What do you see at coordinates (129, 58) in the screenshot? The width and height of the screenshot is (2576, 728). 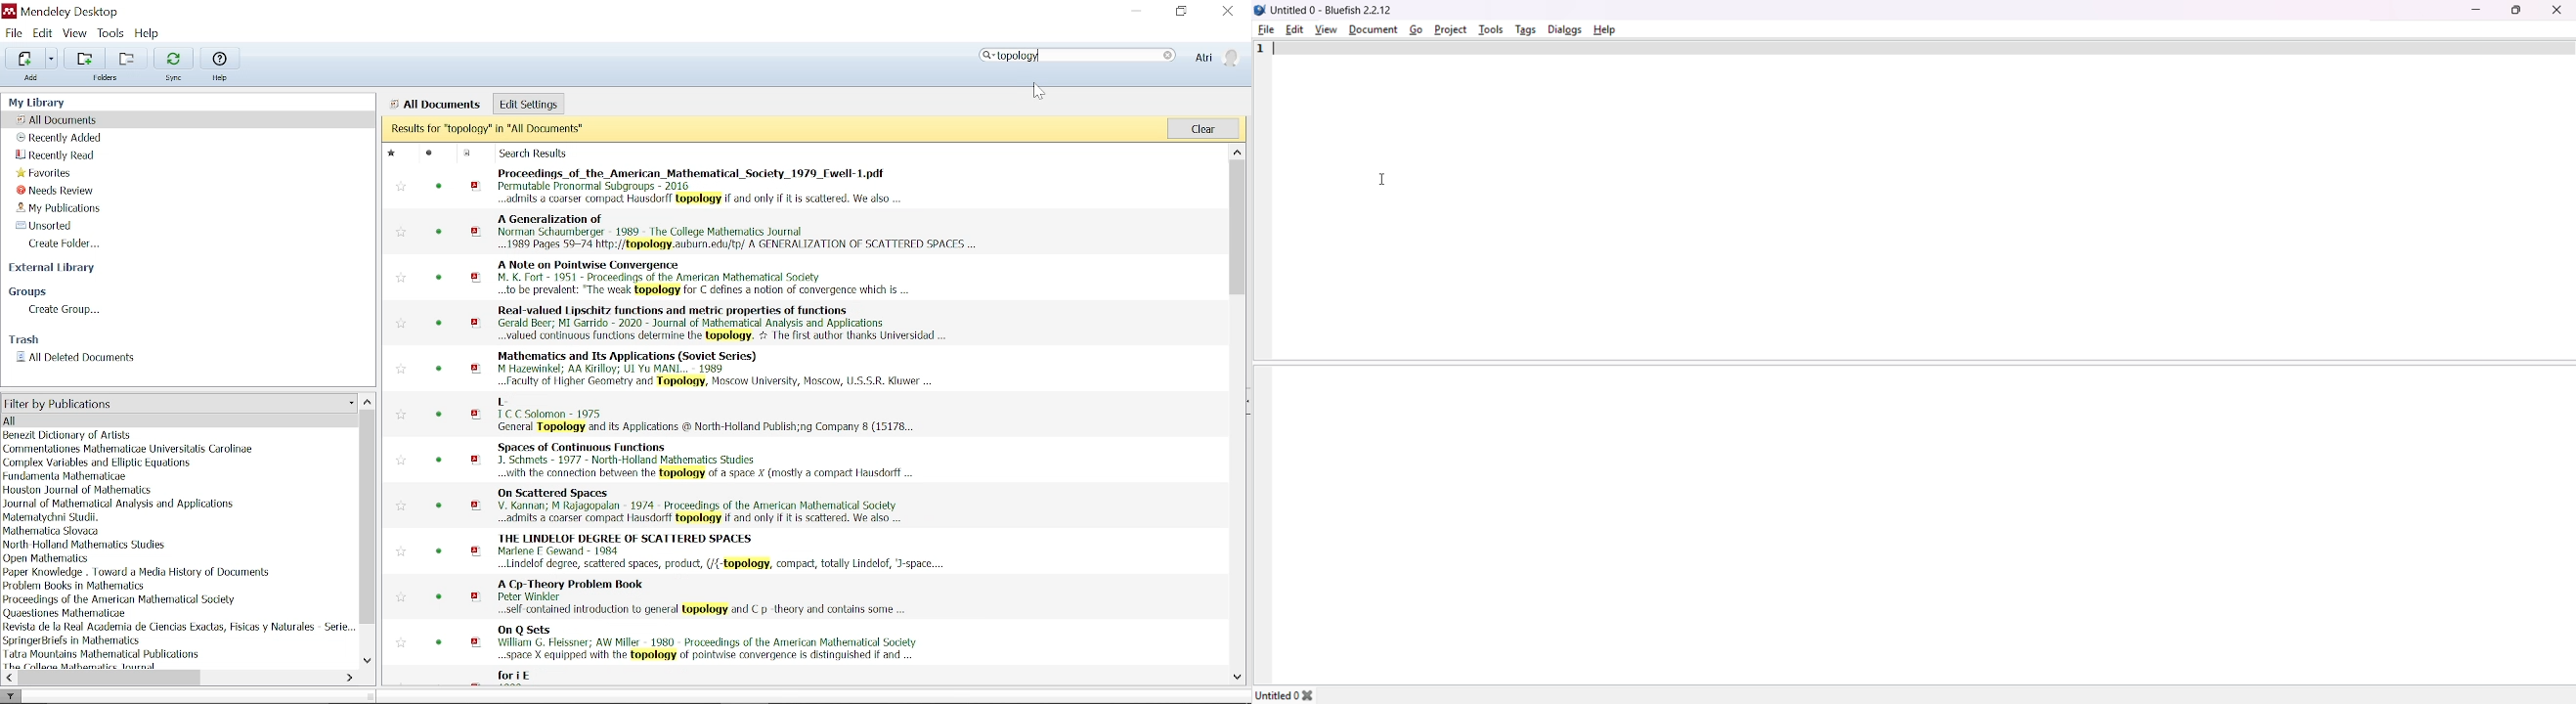 I see `Add folder` at bounding box center [129, 58].